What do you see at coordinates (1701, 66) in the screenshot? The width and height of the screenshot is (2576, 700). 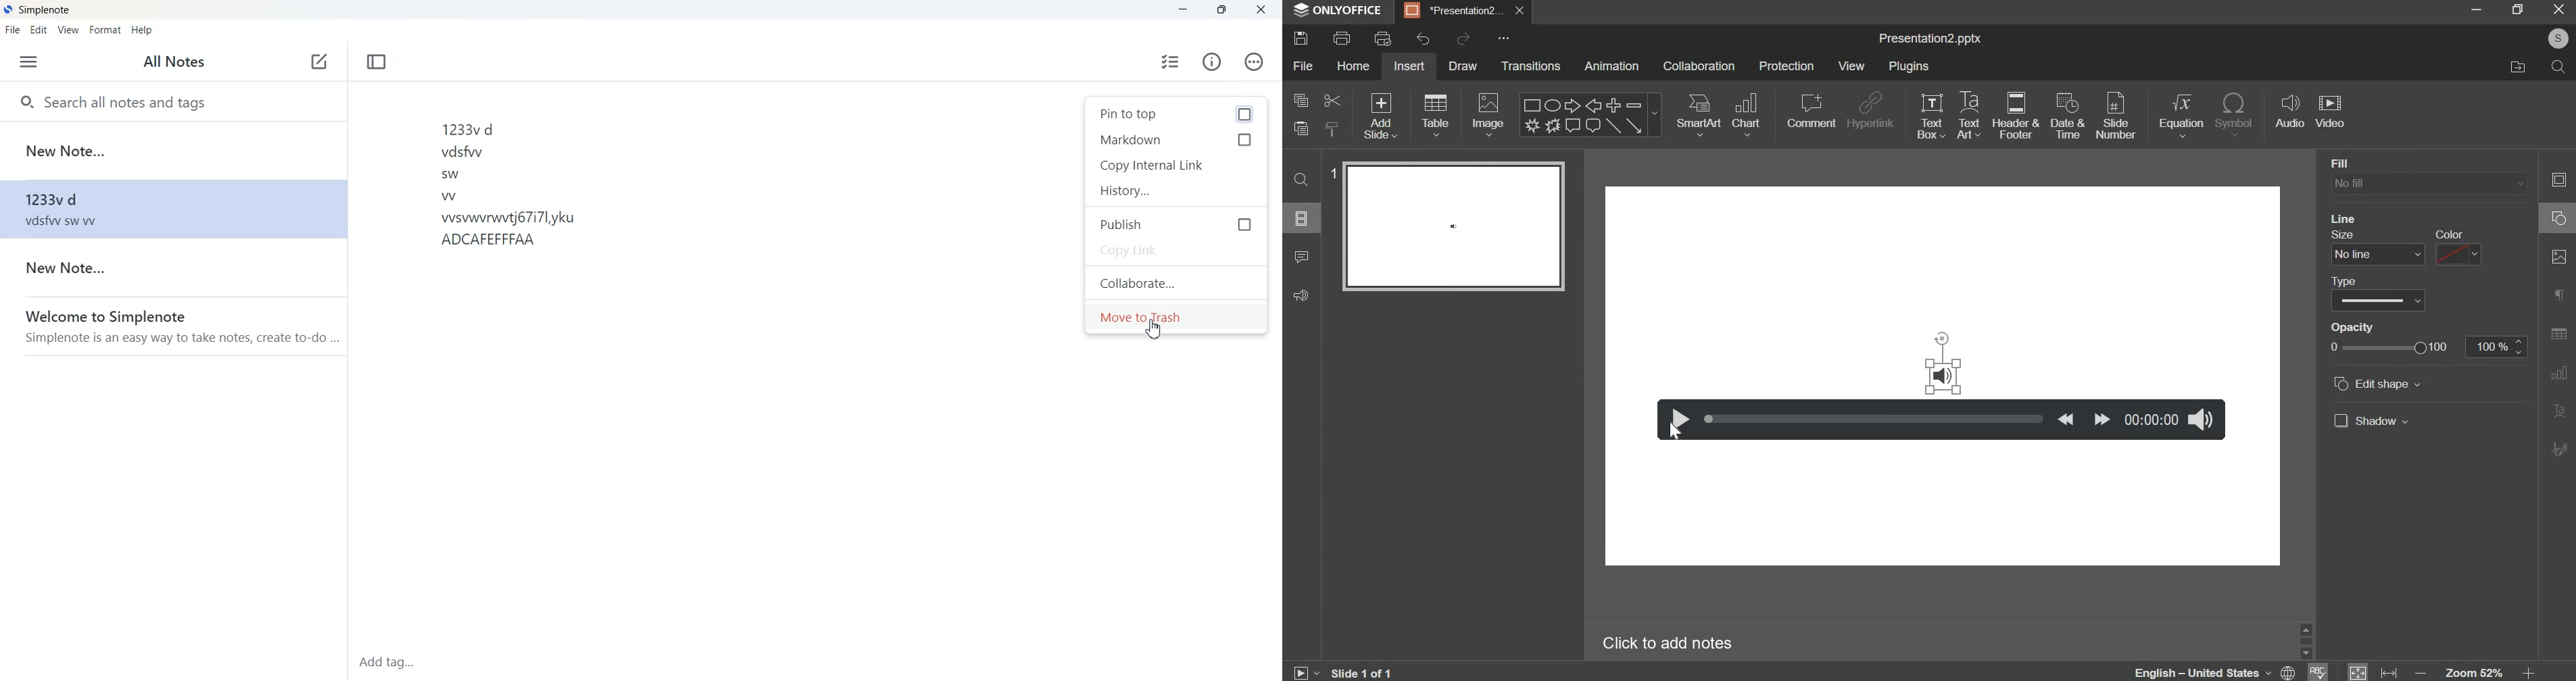 I see `collaboration` at bounding box center [1701, 66].